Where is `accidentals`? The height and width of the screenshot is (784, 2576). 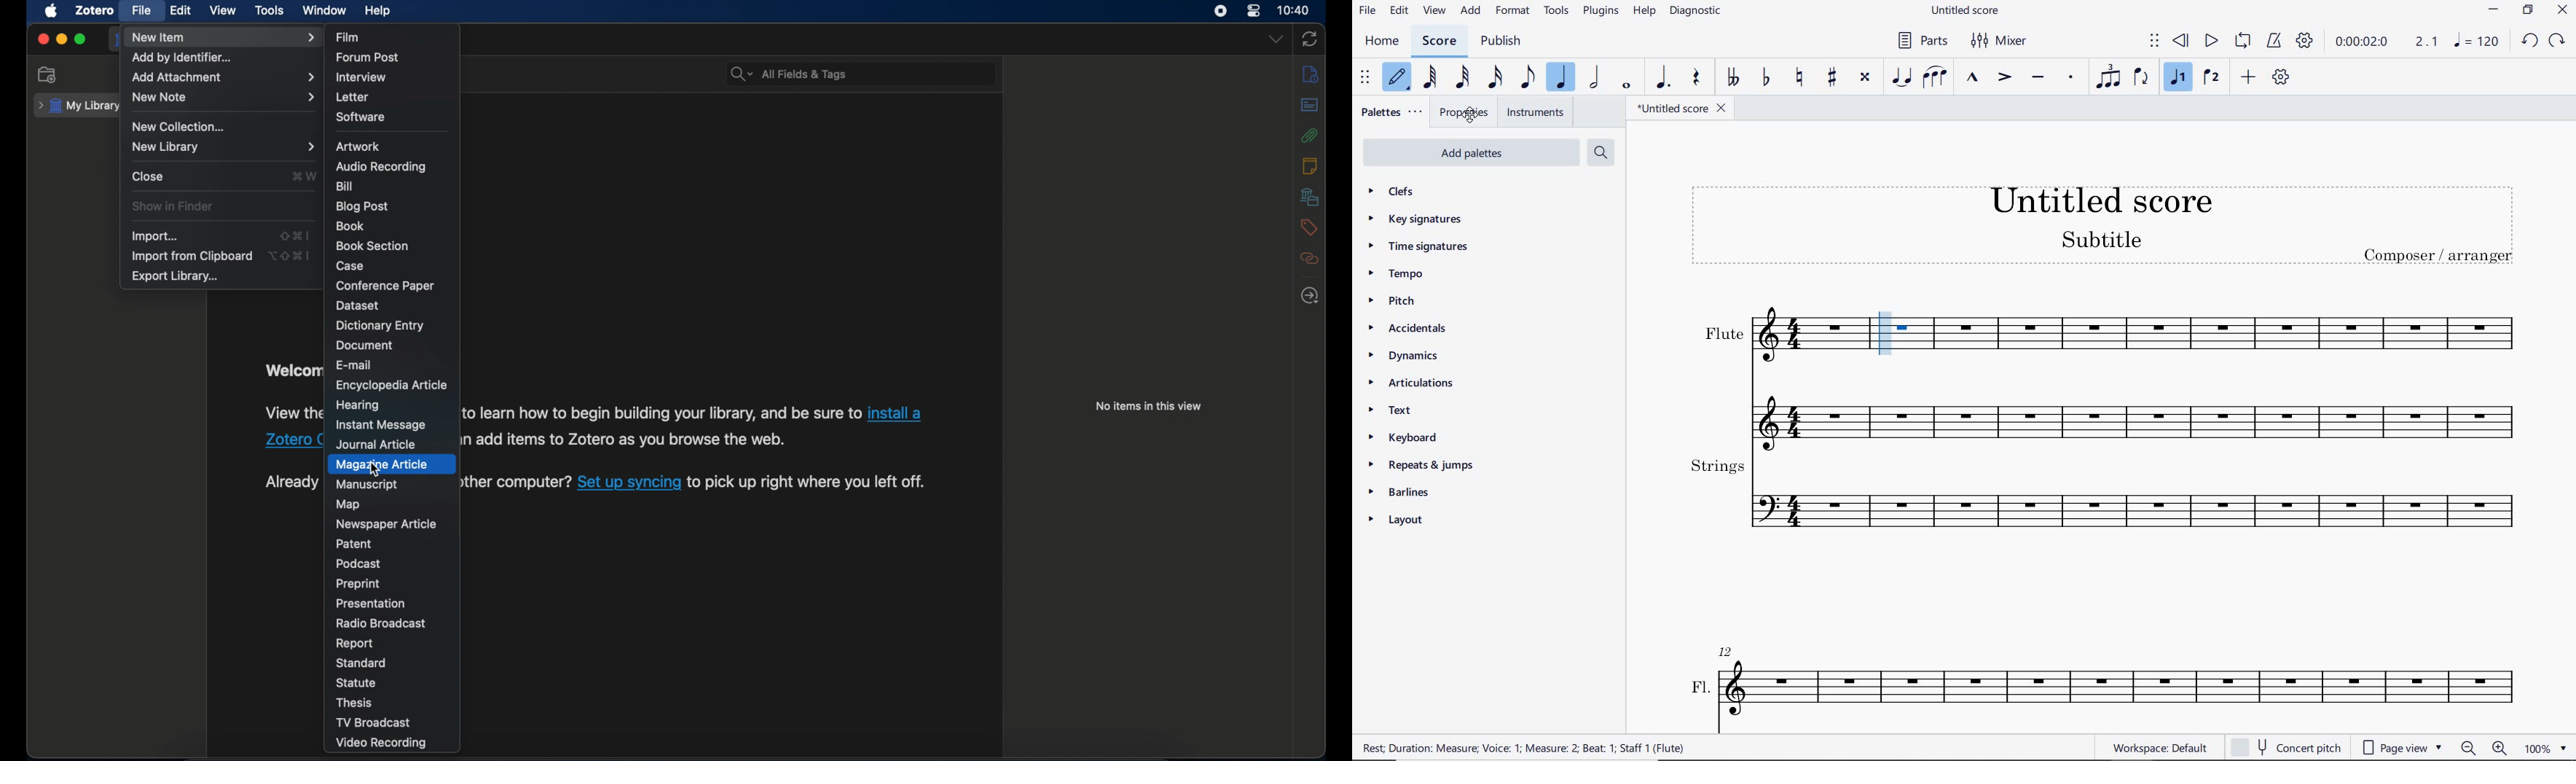 accidentals is located at coordinates (1411, 328).